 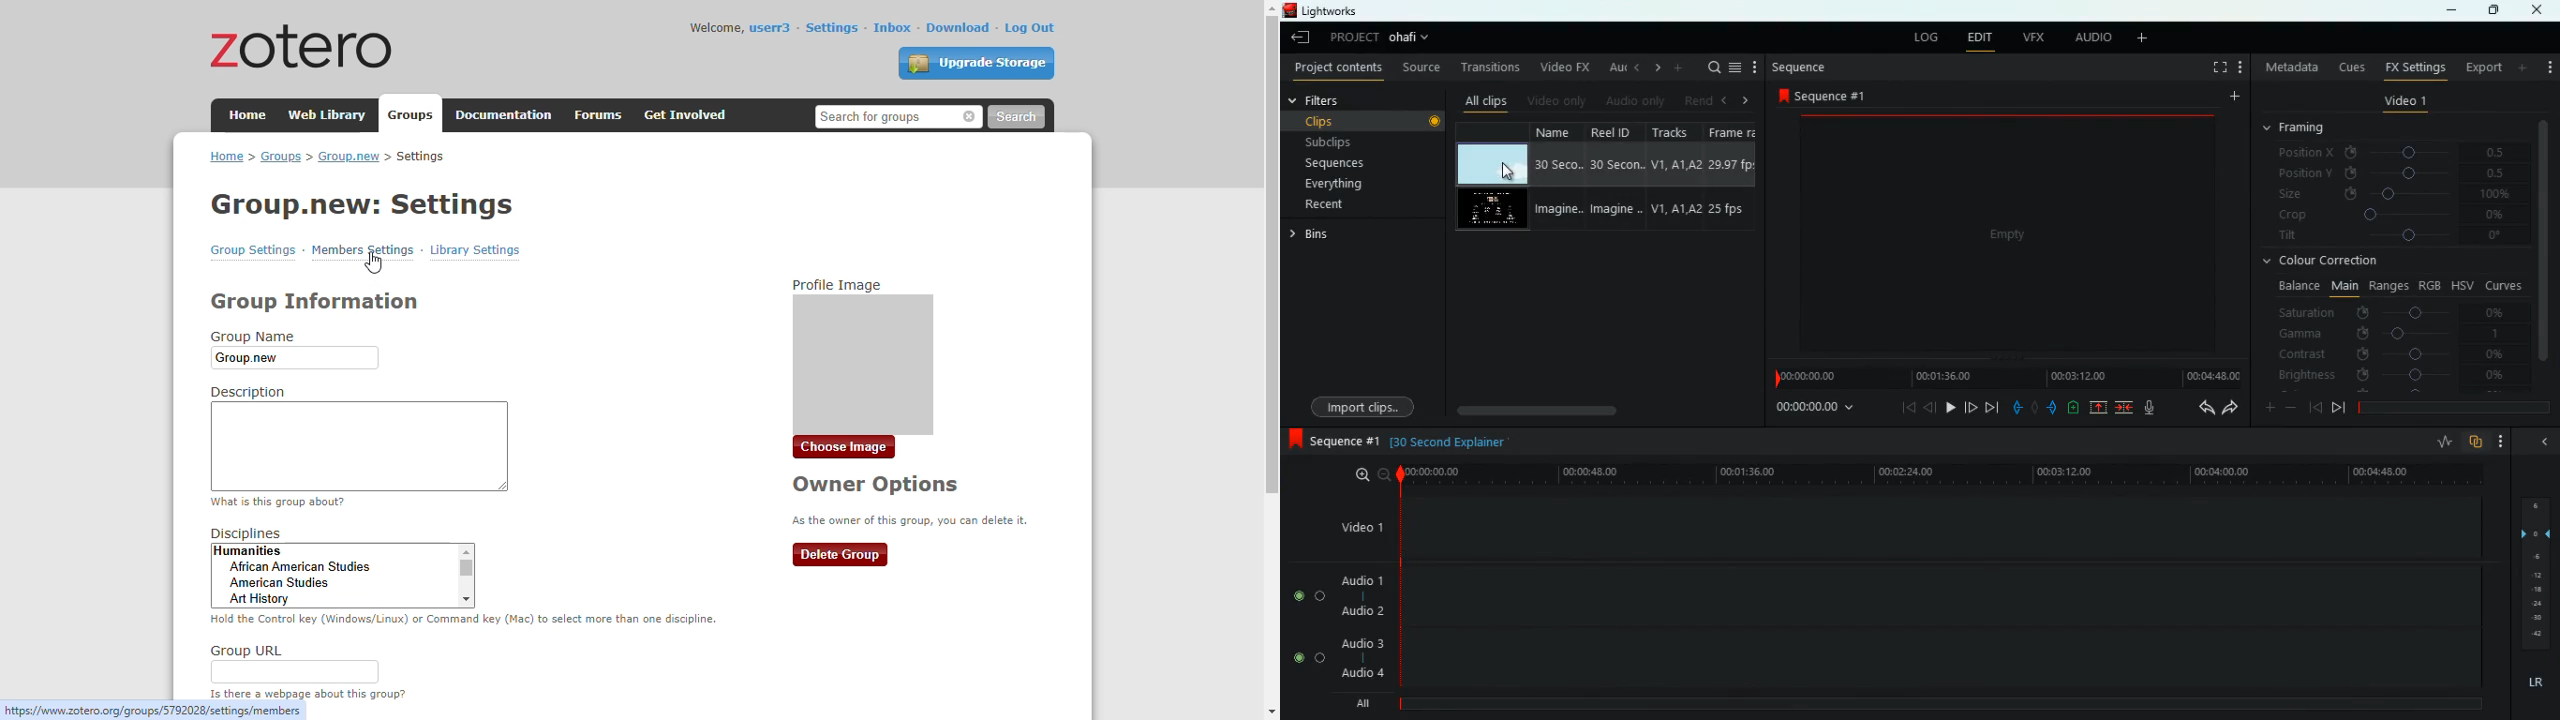 What do you see at coordinates (841, 555) in the screenshot?
I see `delete group` at bounding box center [841, 555].